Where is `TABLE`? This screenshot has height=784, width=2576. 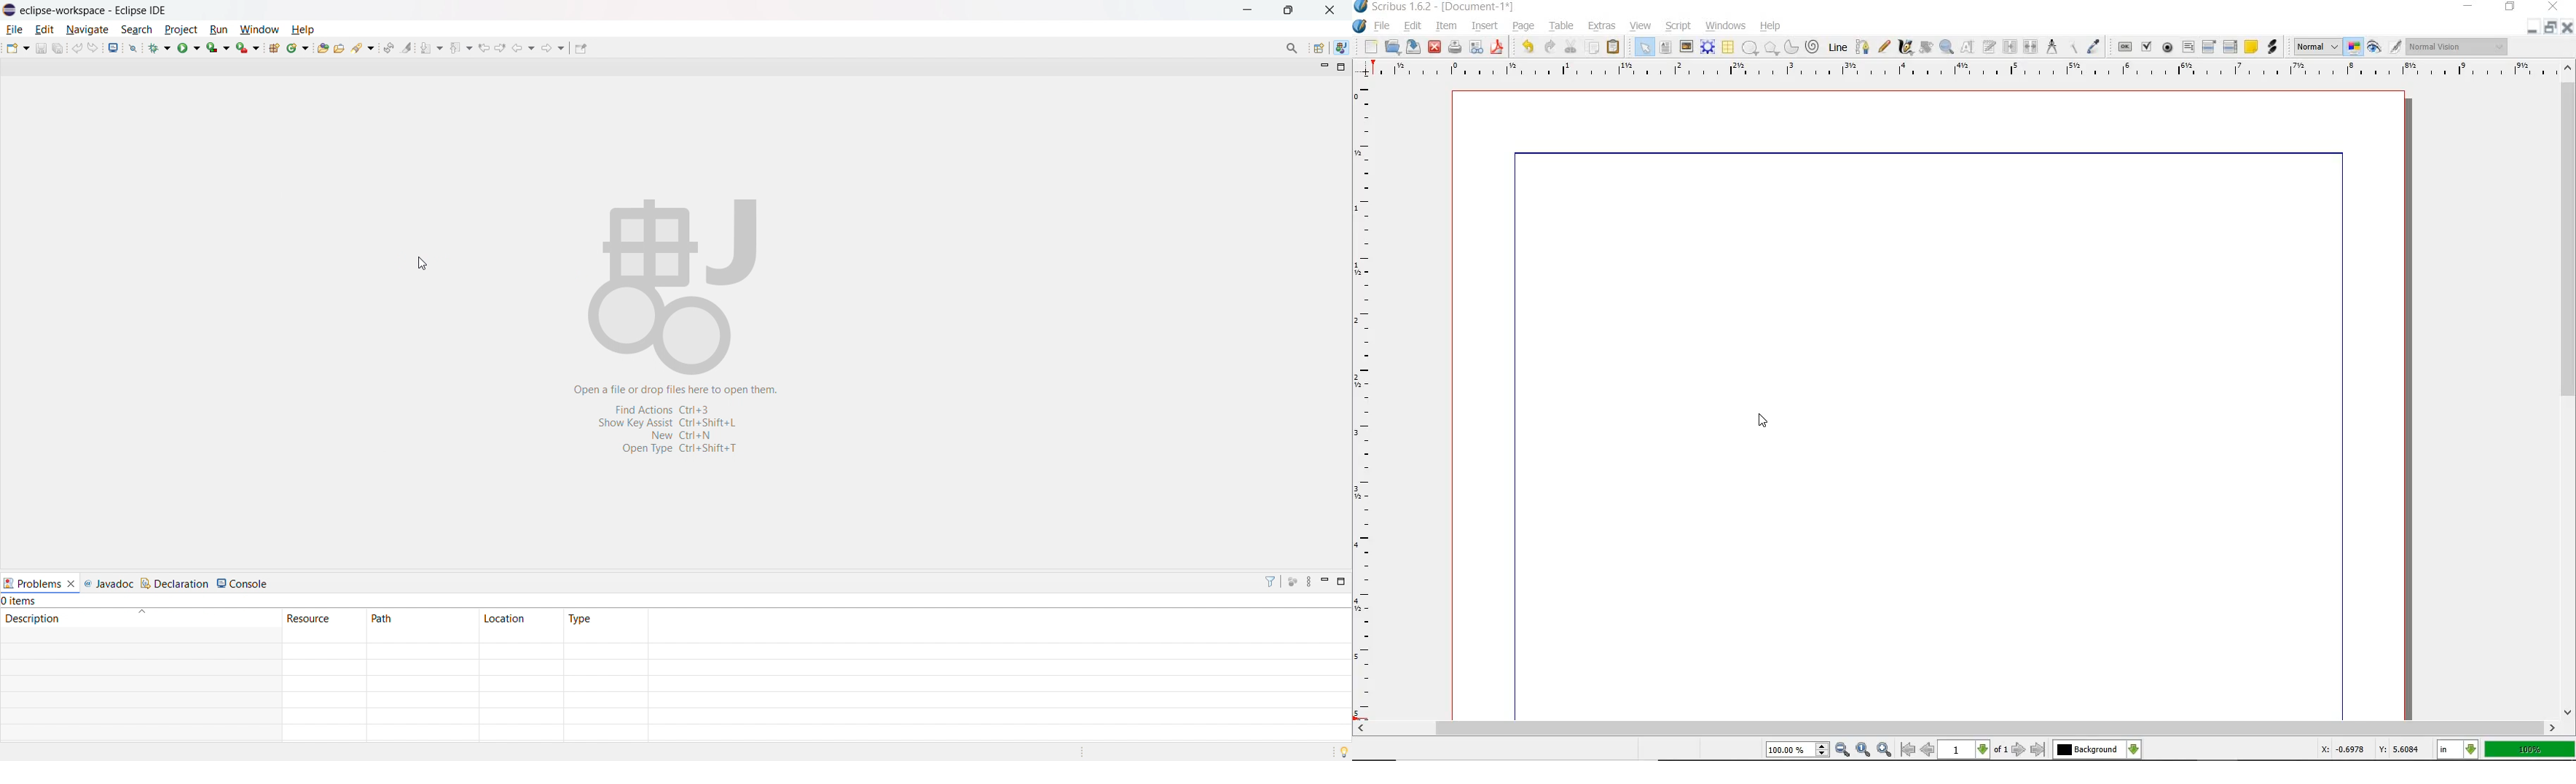
TABLE is located at coordinates (1562, 26).